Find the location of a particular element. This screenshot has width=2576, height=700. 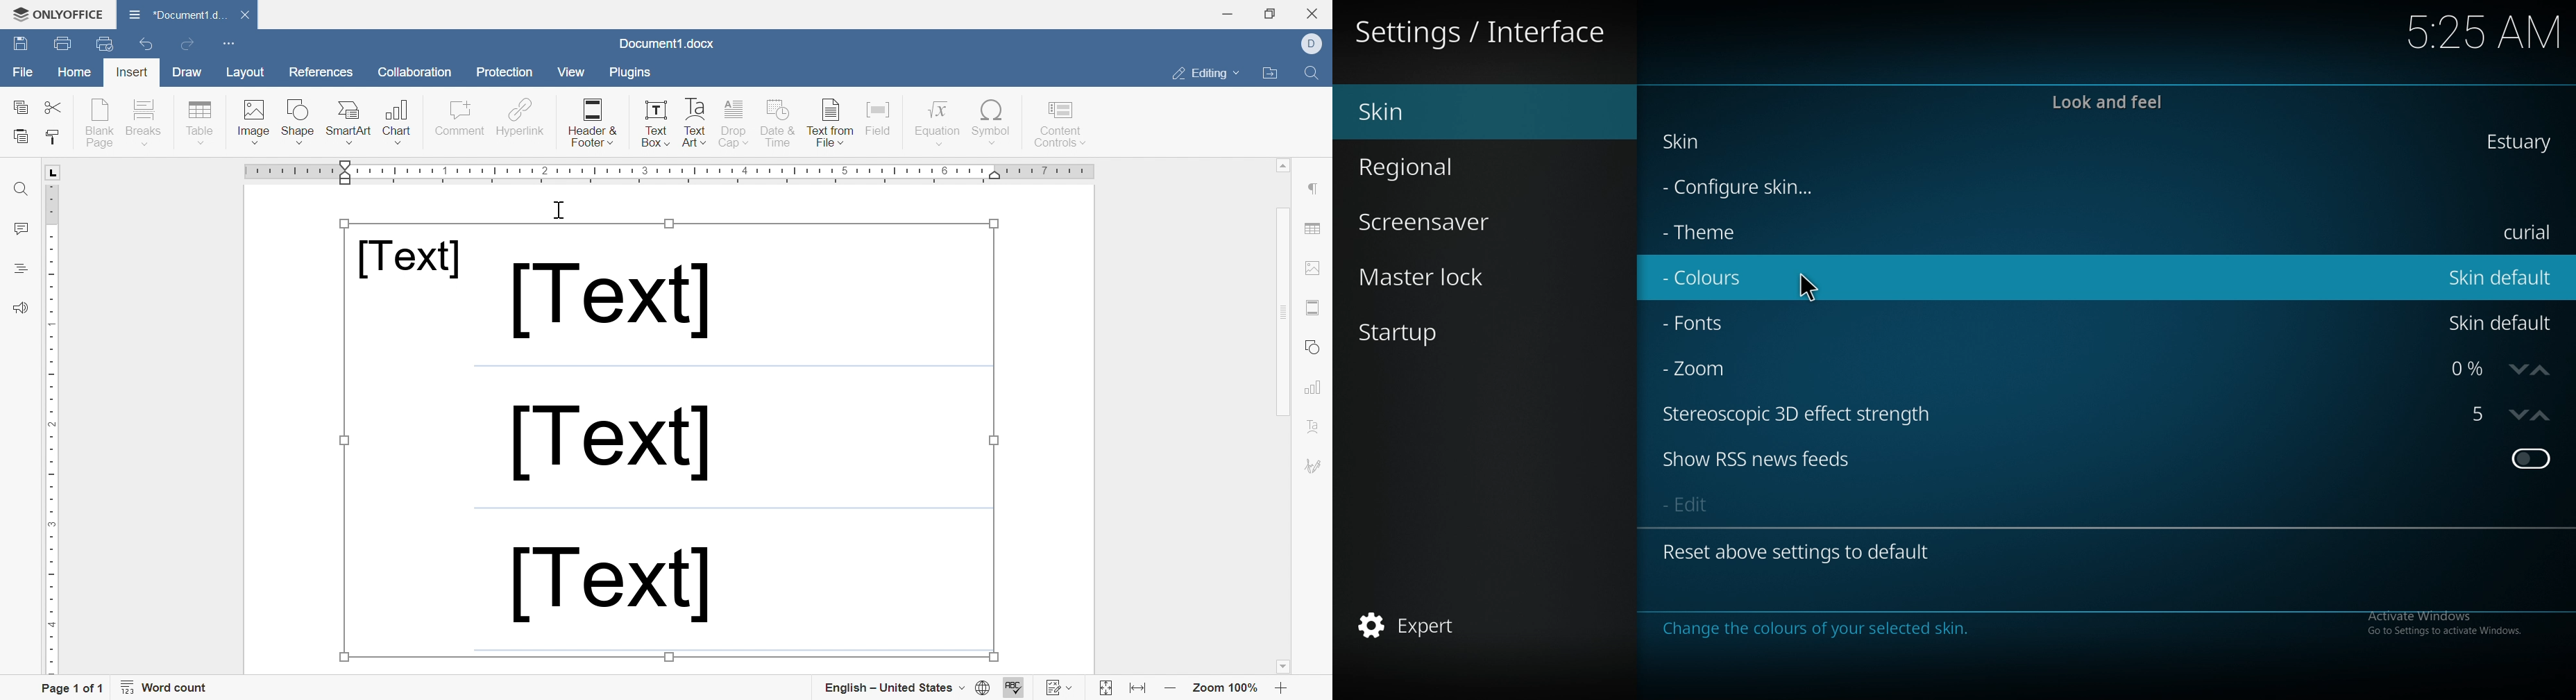

show rss new feeds is located at coordinates (1761, 463).